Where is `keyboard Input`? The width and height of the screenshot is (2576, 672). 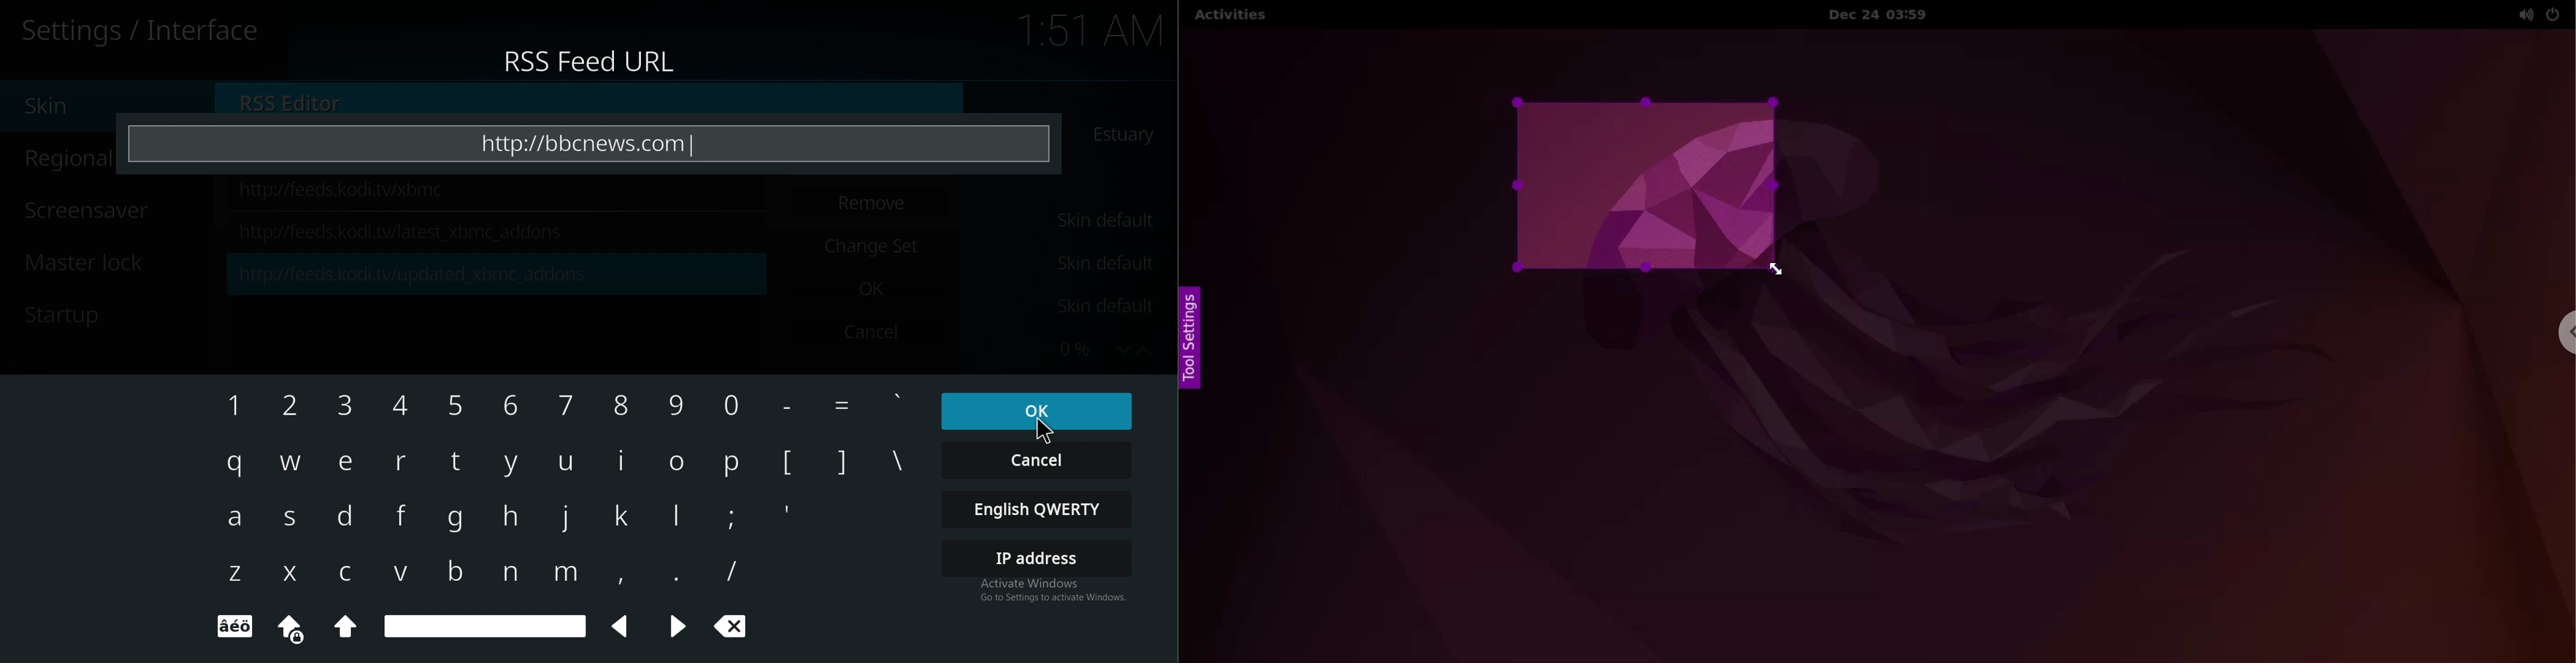 keyboard Input is located at coordinates (681, 626).